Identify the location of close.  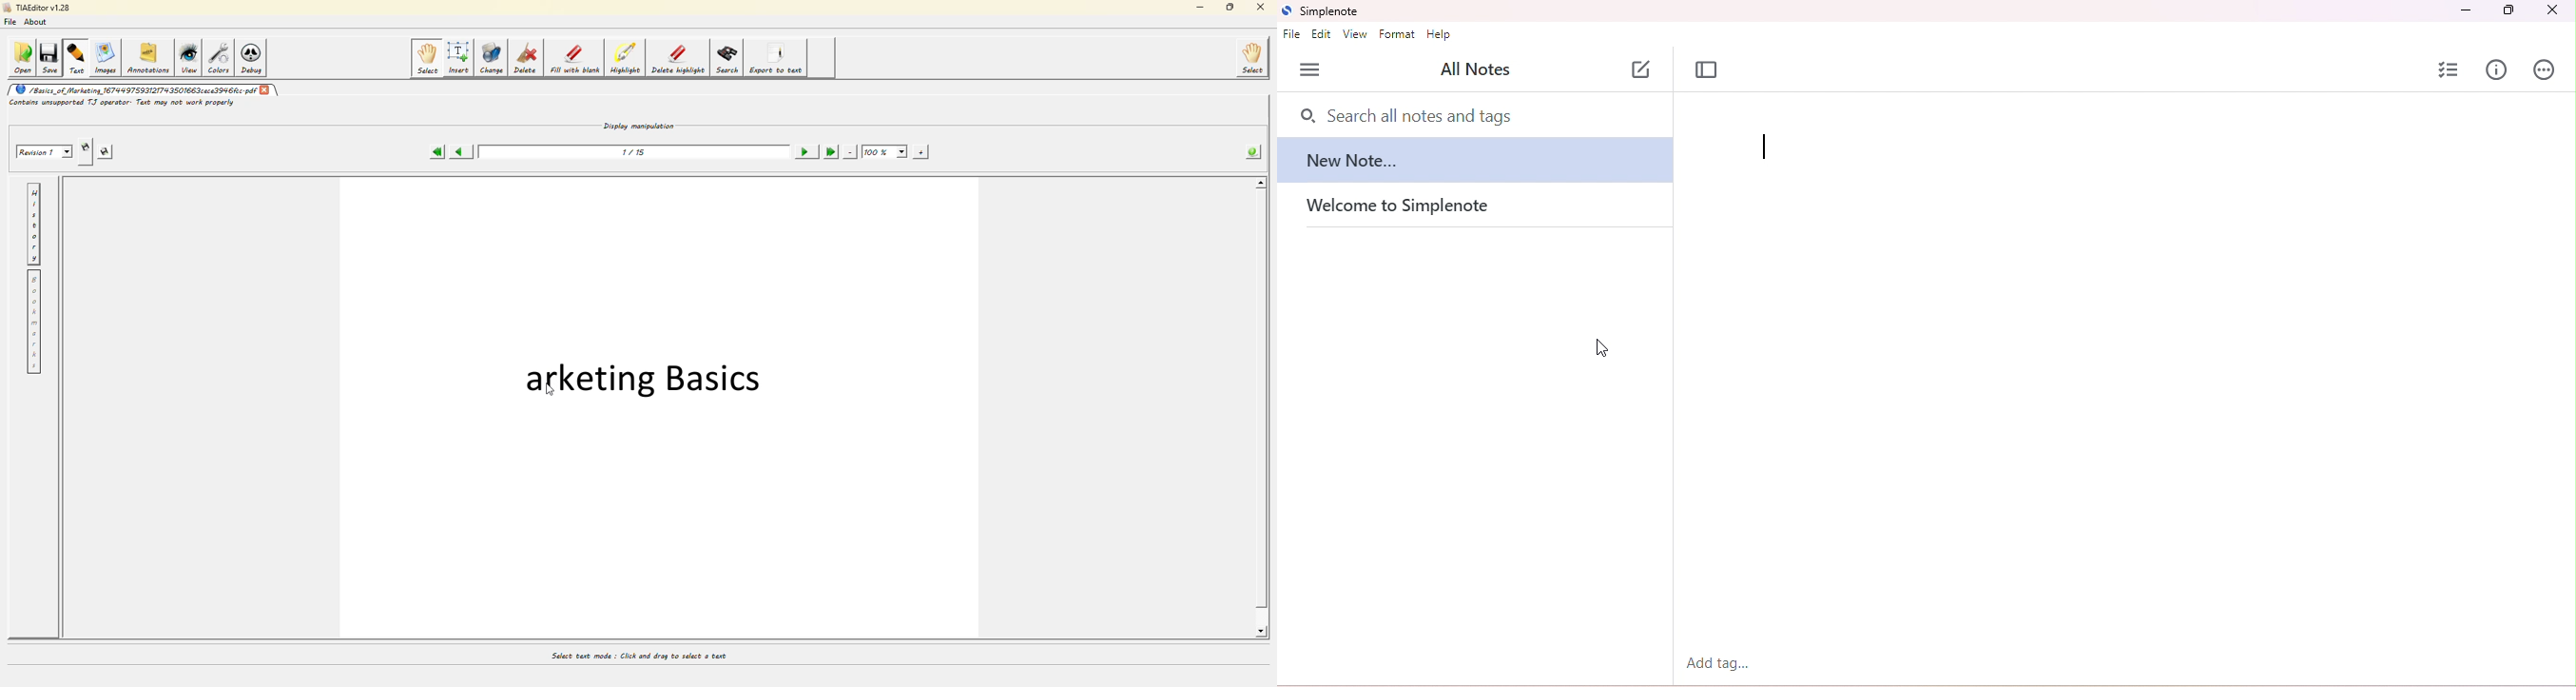
(2551, 10).